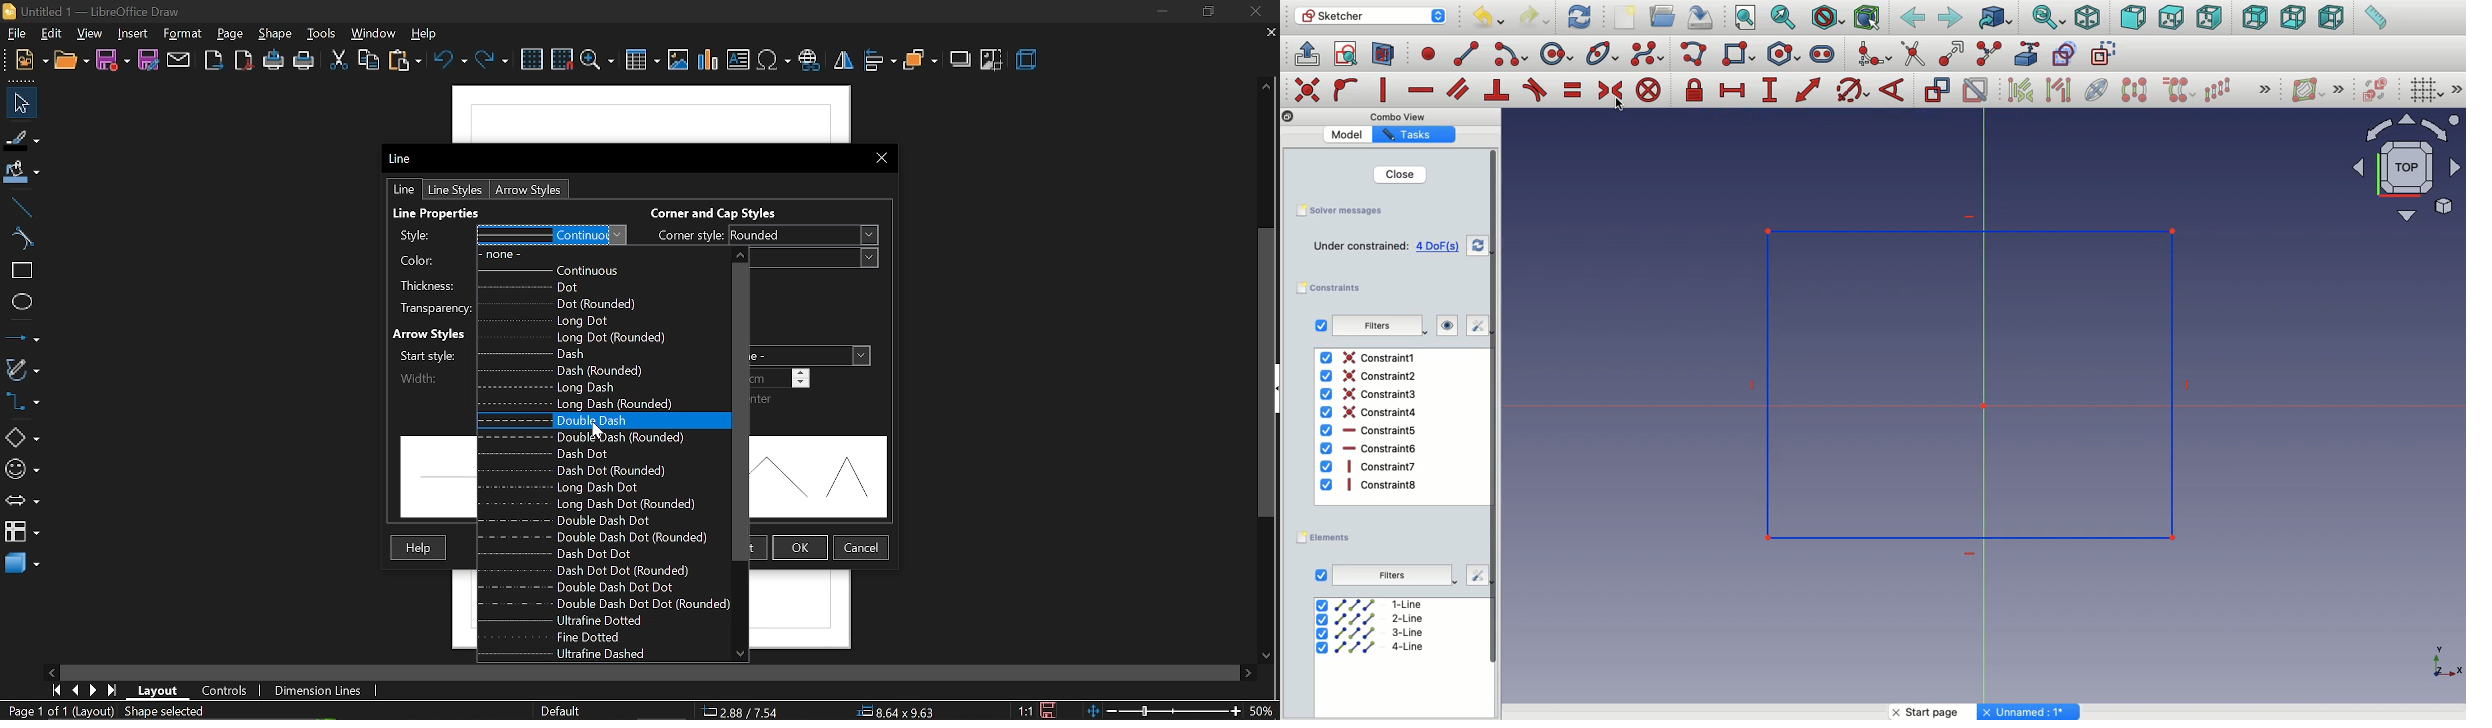 The height and width of the screenshot is (728, 2492). What do you see at coordinates (607, 453) in the screenshot?
I see `Dash dot` at bounding box center [607, 453].